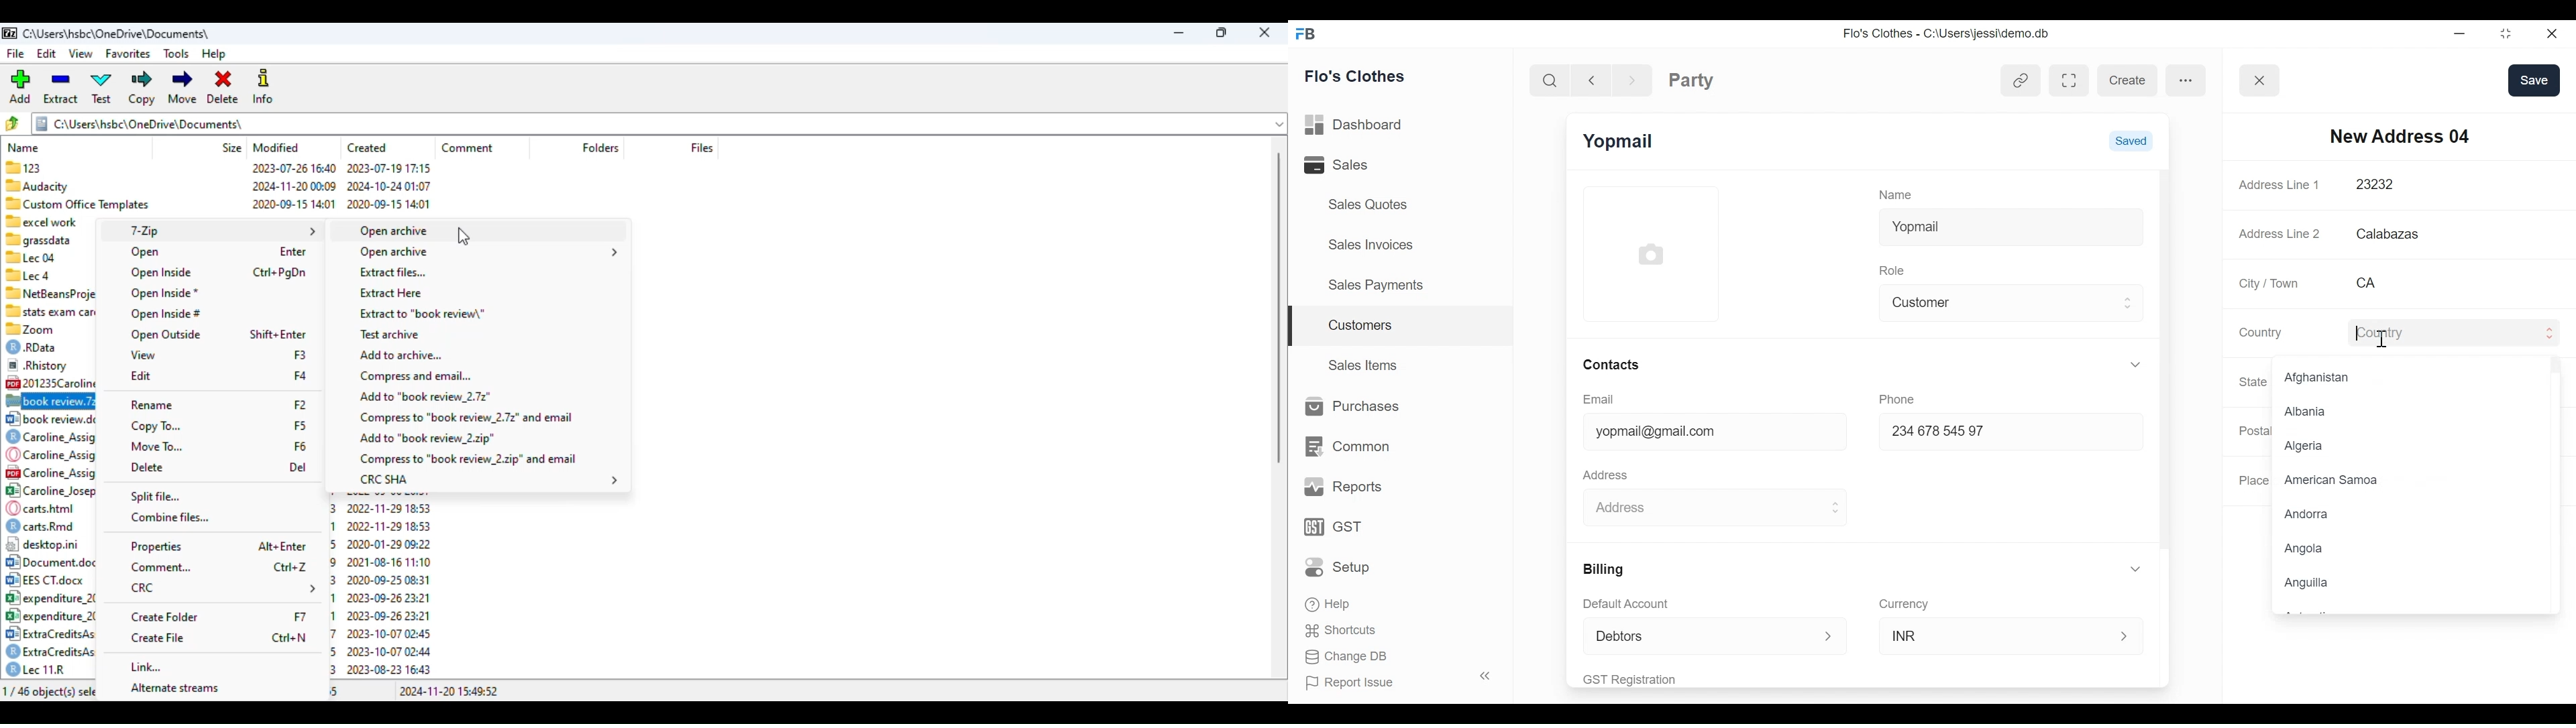 The width and height of the screenshot is (2576, 728). I want to click on Restore, so click(2502, 34).